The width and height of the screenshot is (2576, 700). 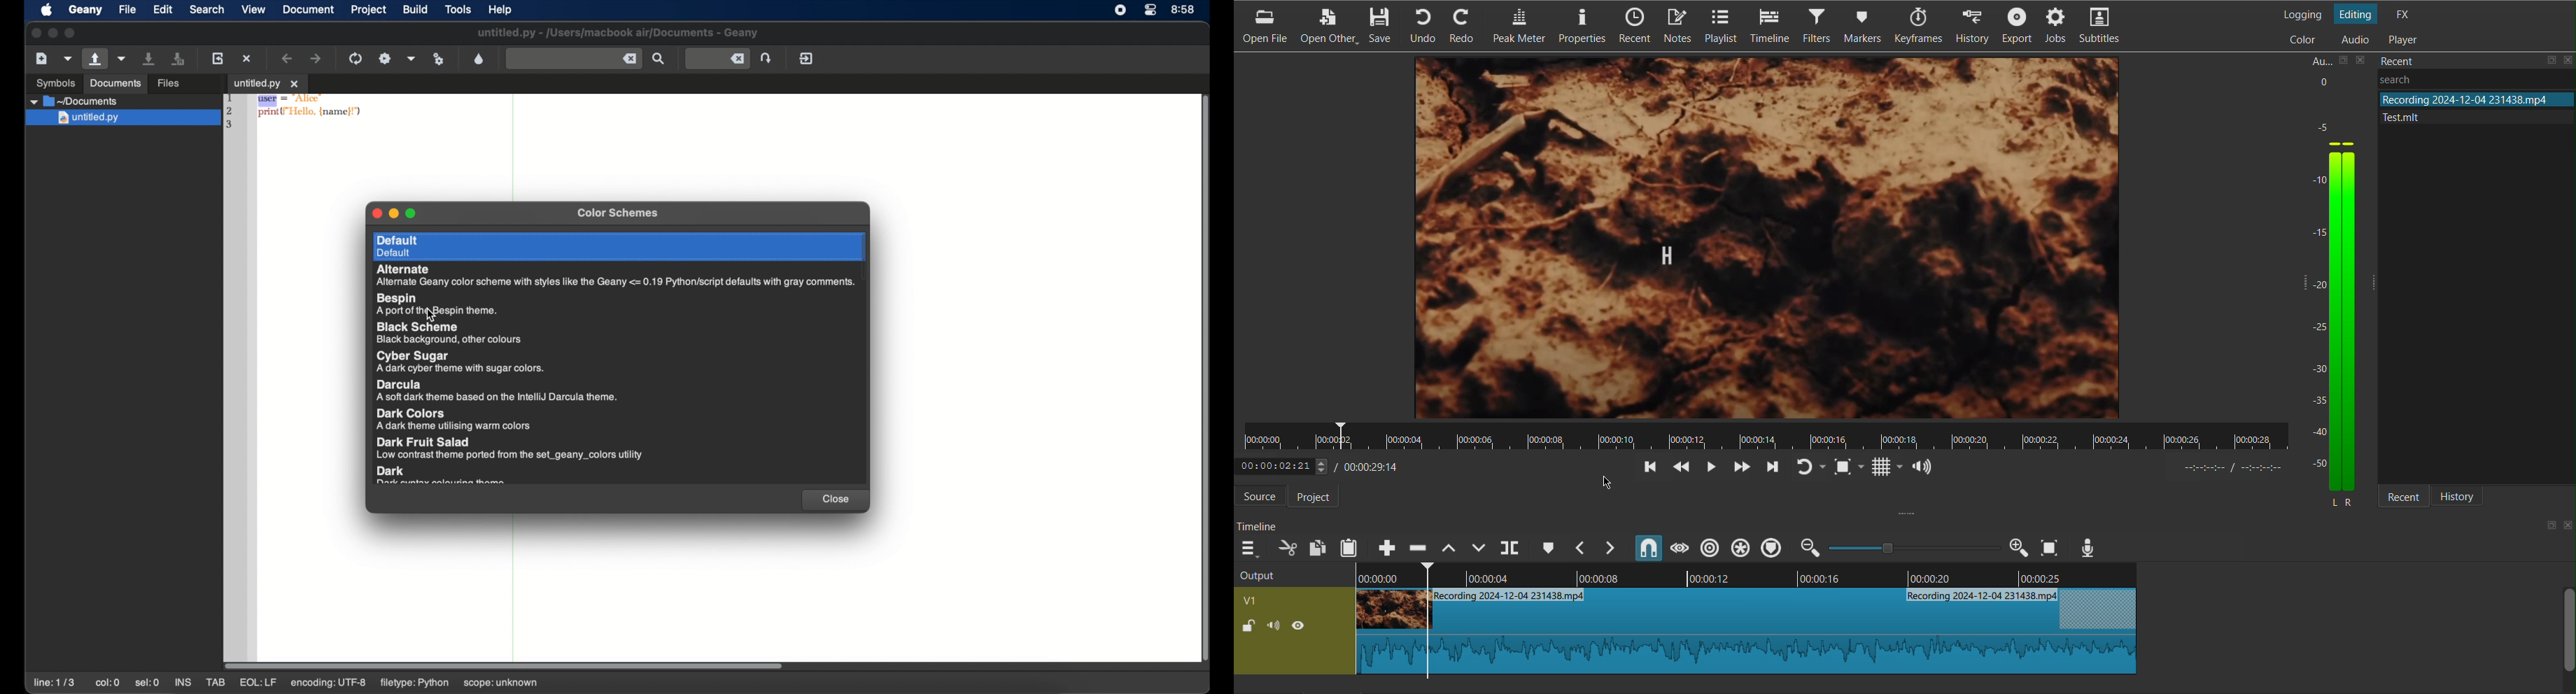 What do you see at coordinates (1579, 27) in the screenshot?
I see `Properties` at bounding box center [1579, 27].